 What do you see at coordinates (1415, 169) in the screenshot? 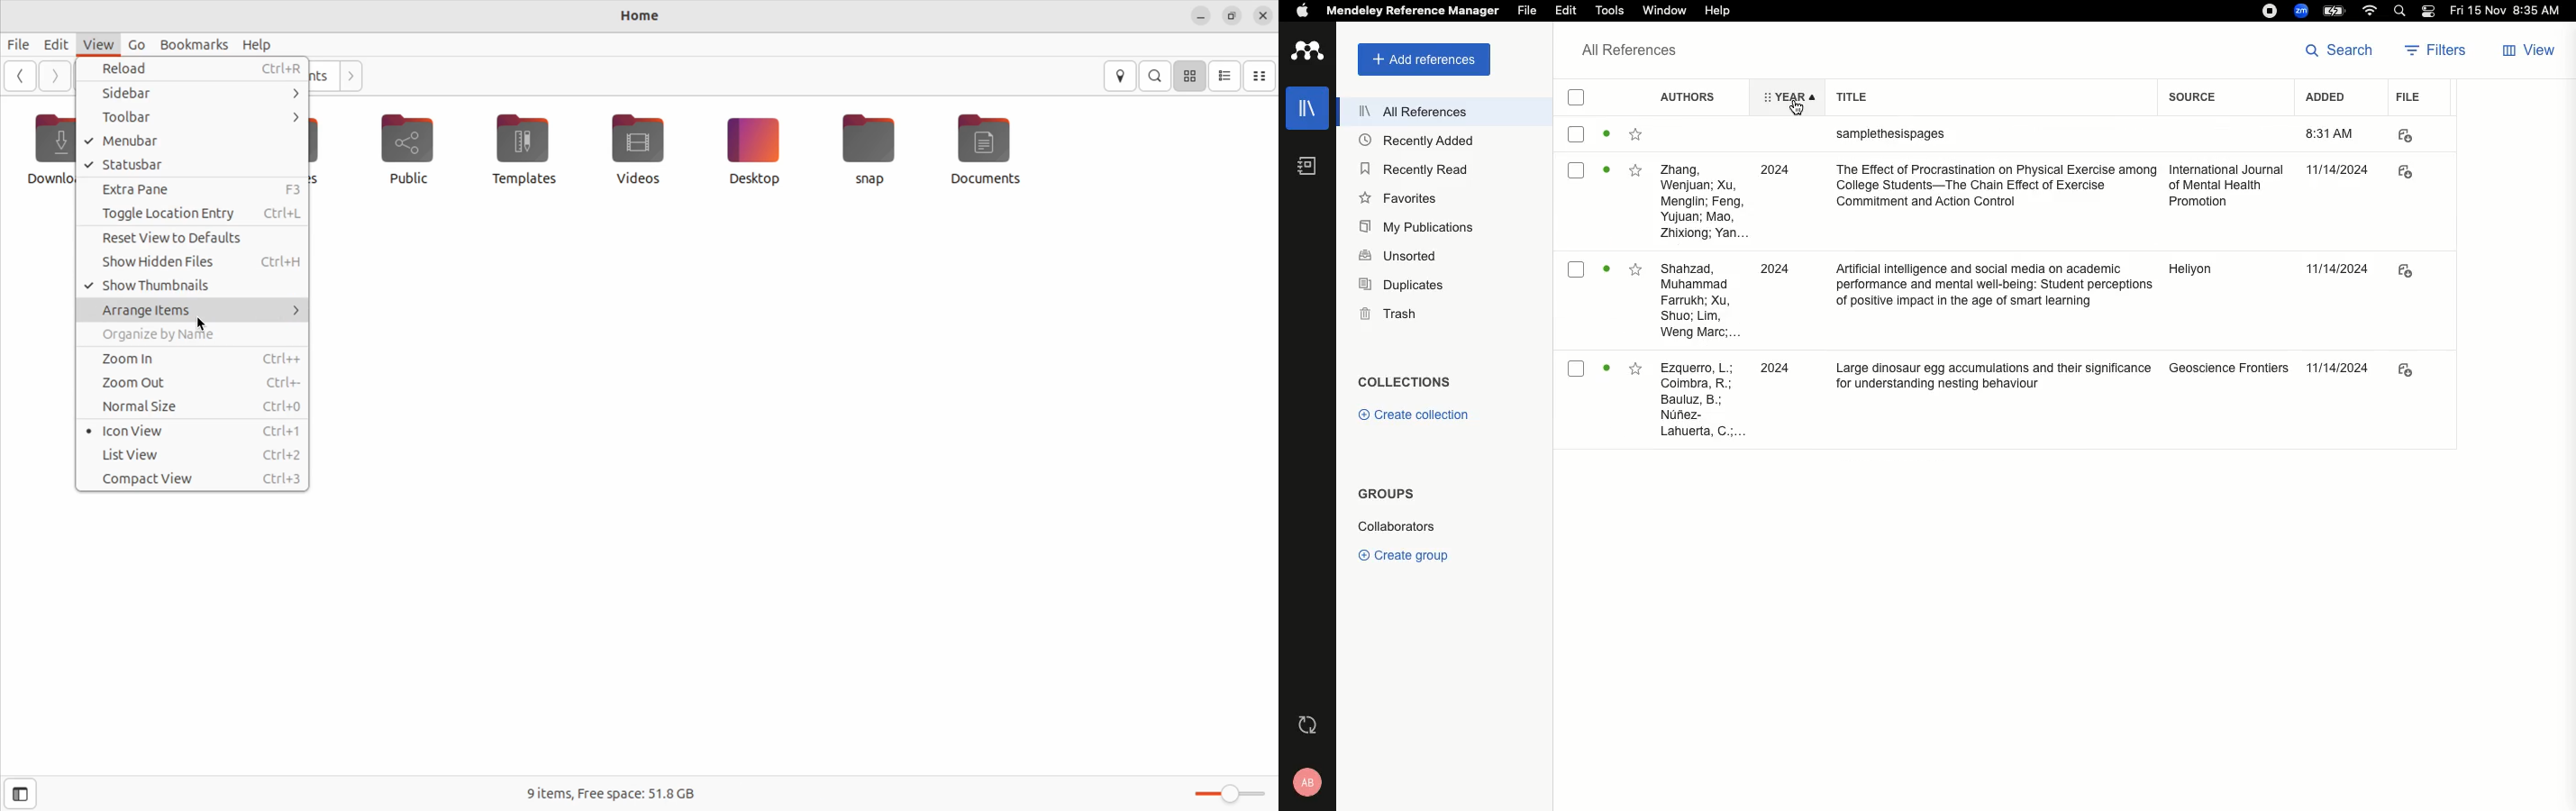
I see `Recently read` at bounding box center [1415, 169].